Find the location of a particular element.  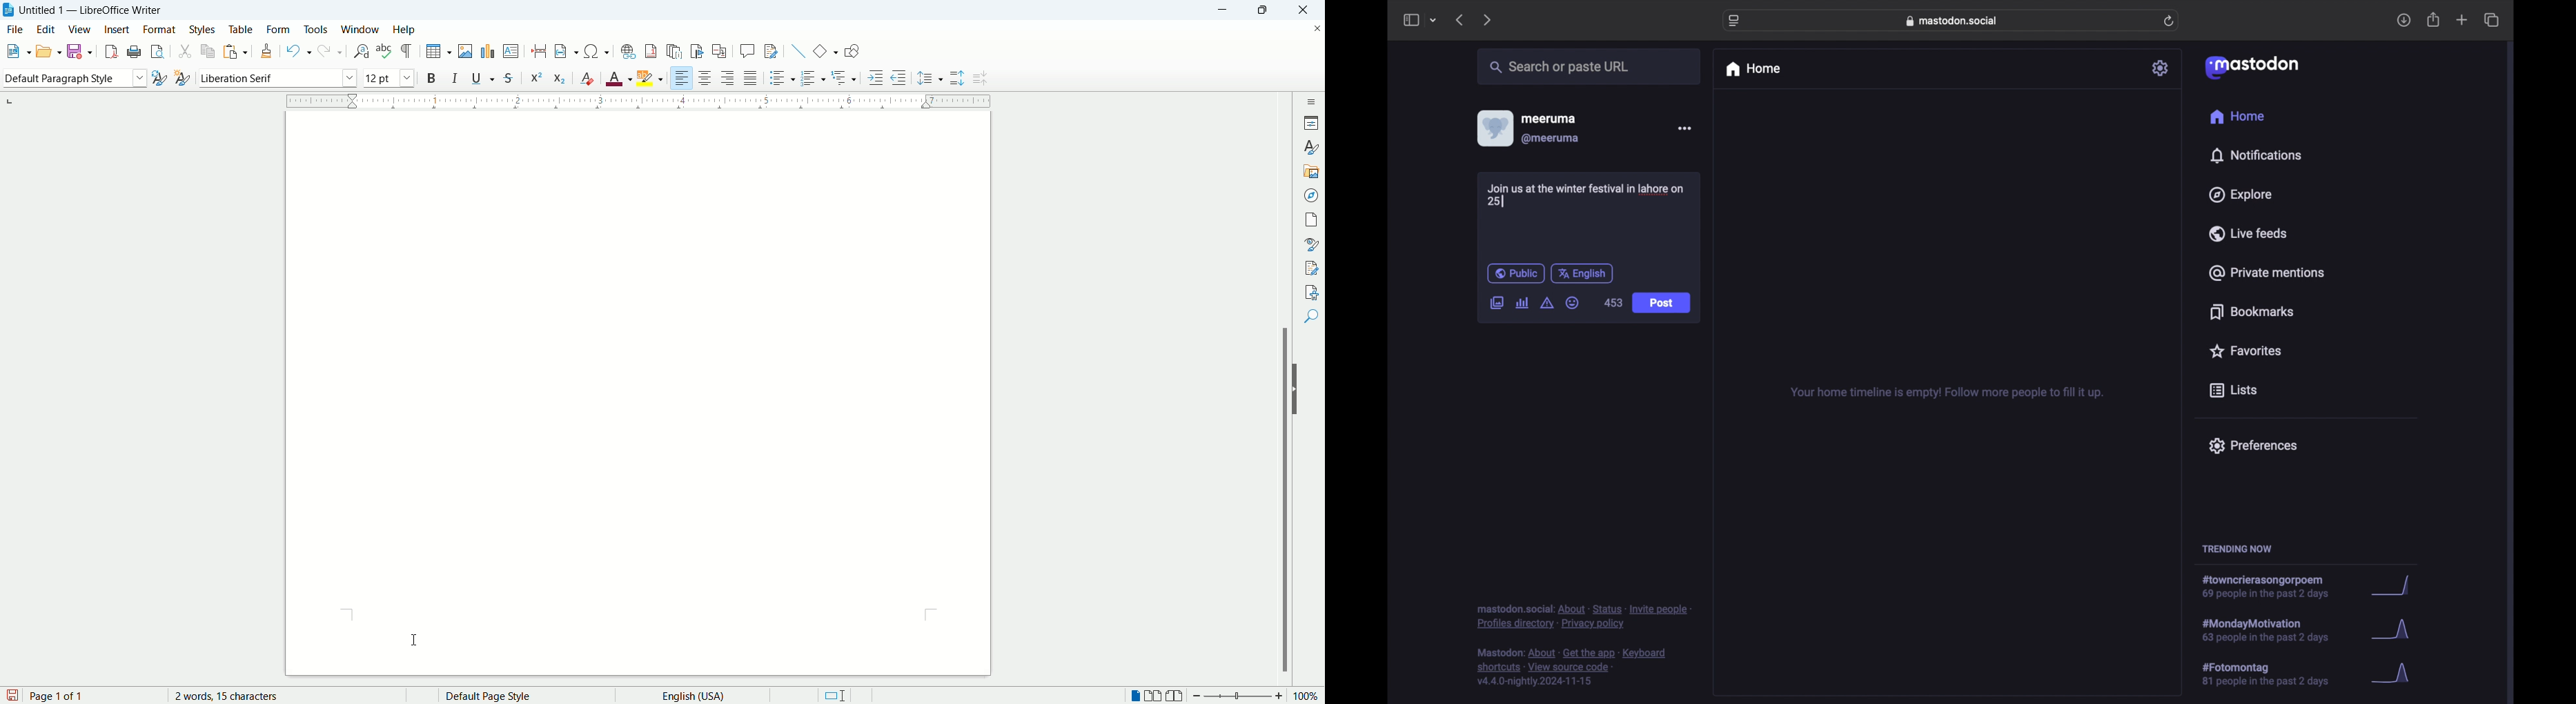

scroll bar is located at coordinates (1287, 388).